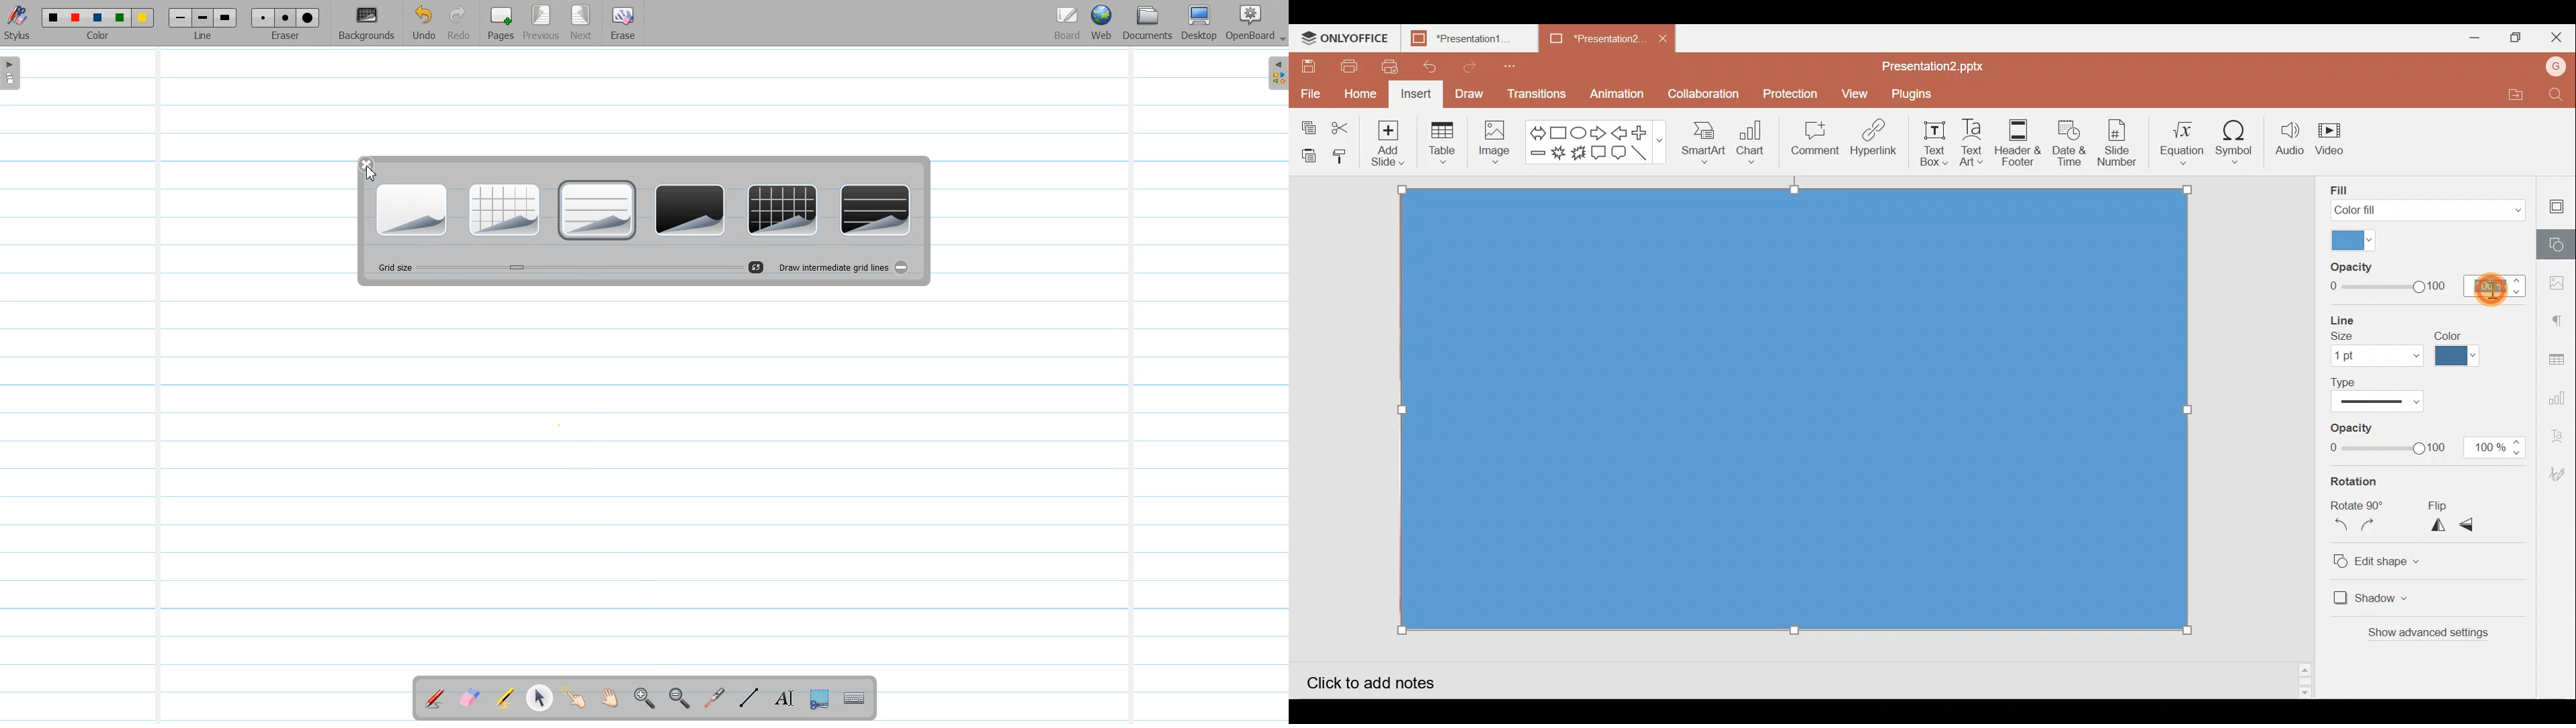 The height and width of the screenshot is (728, 2576). I want to click on ONLYOFFICE, so click(1345, 37).